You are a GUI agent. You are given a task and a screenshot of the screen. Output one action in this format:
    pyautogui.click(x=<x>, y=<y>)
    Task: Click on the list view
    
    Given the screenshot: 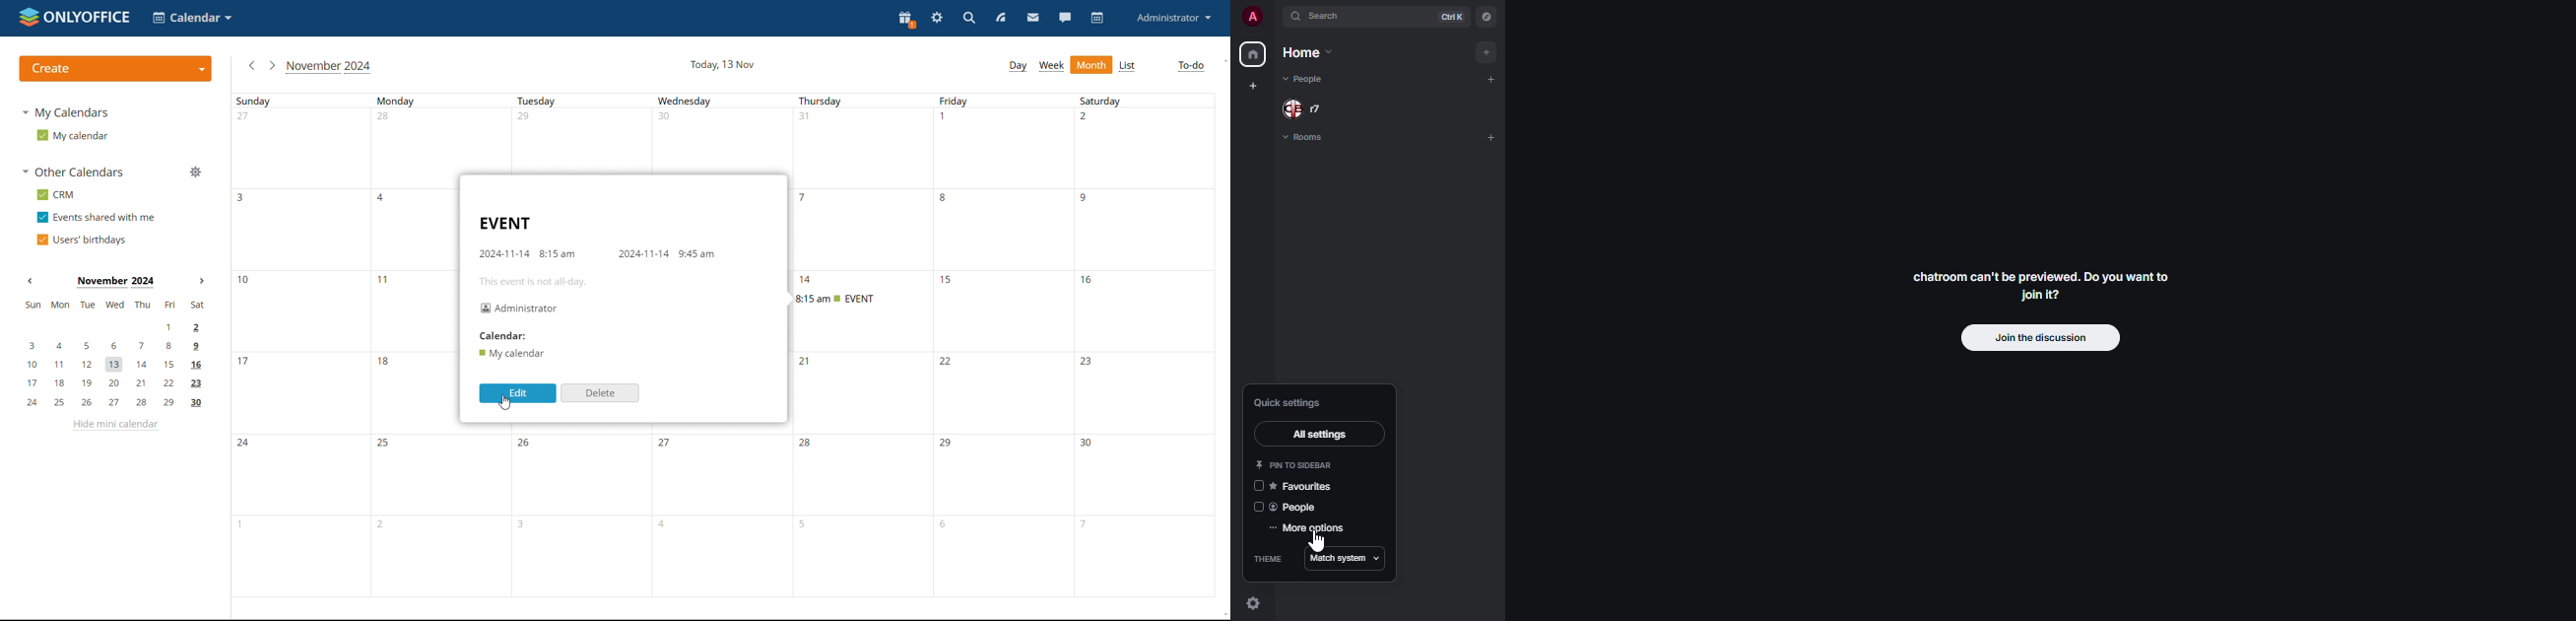 What is the action you would take?
    pyautogui.click(x=1129, y=65)
    